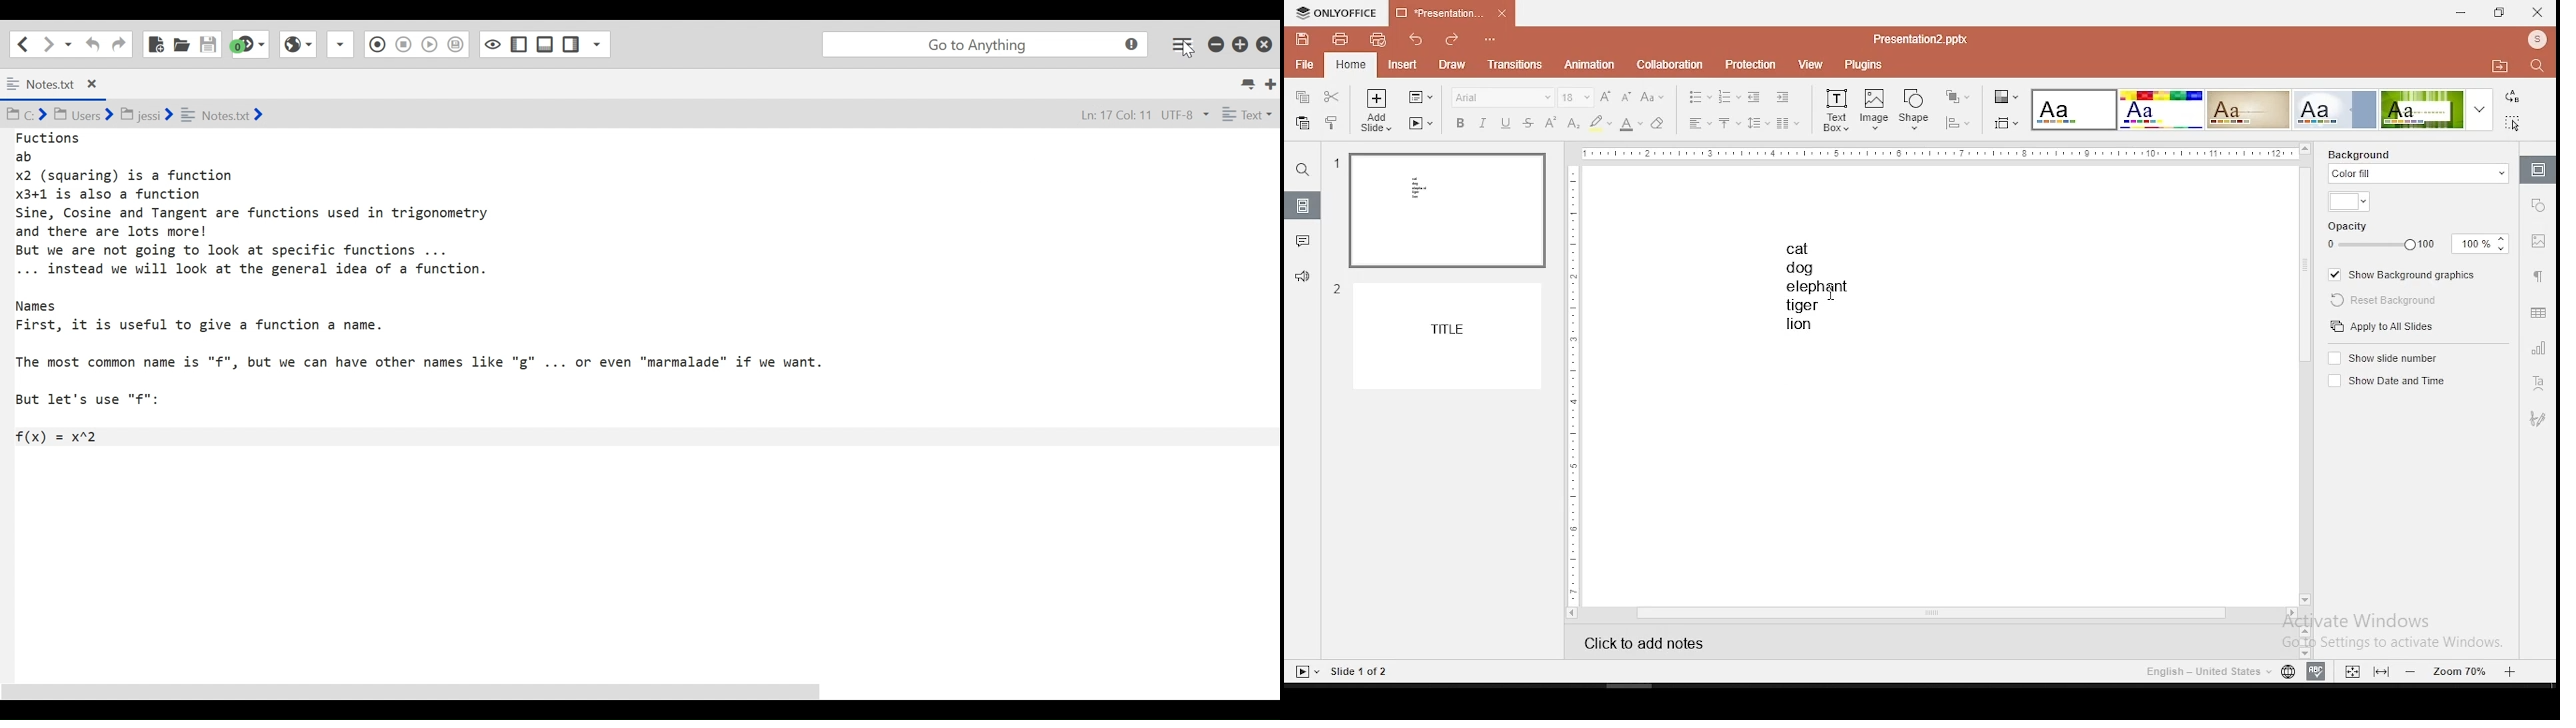  I want to click on spacing, so click(1758, 123).